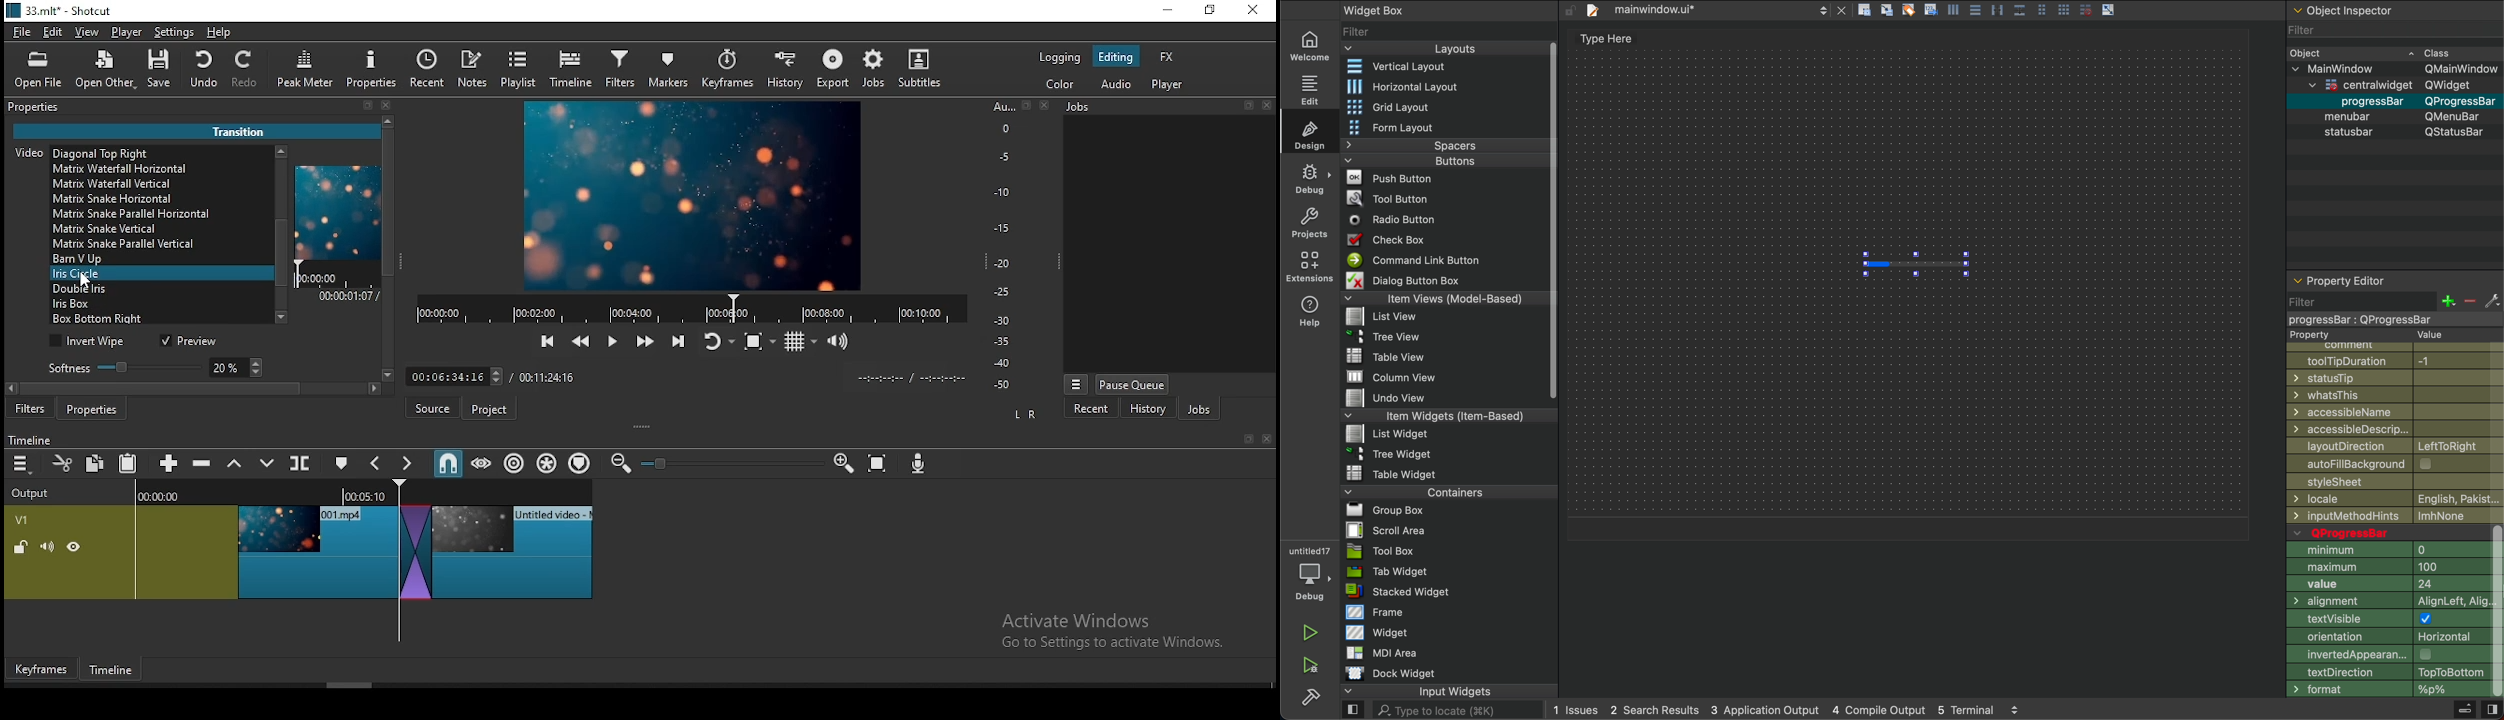 The height and width of the screenshot is (728, 2520). What do you see at coordinates (1398, 240) in the screenshot?
I see `Check Box` at bounding box center [1398, 240].